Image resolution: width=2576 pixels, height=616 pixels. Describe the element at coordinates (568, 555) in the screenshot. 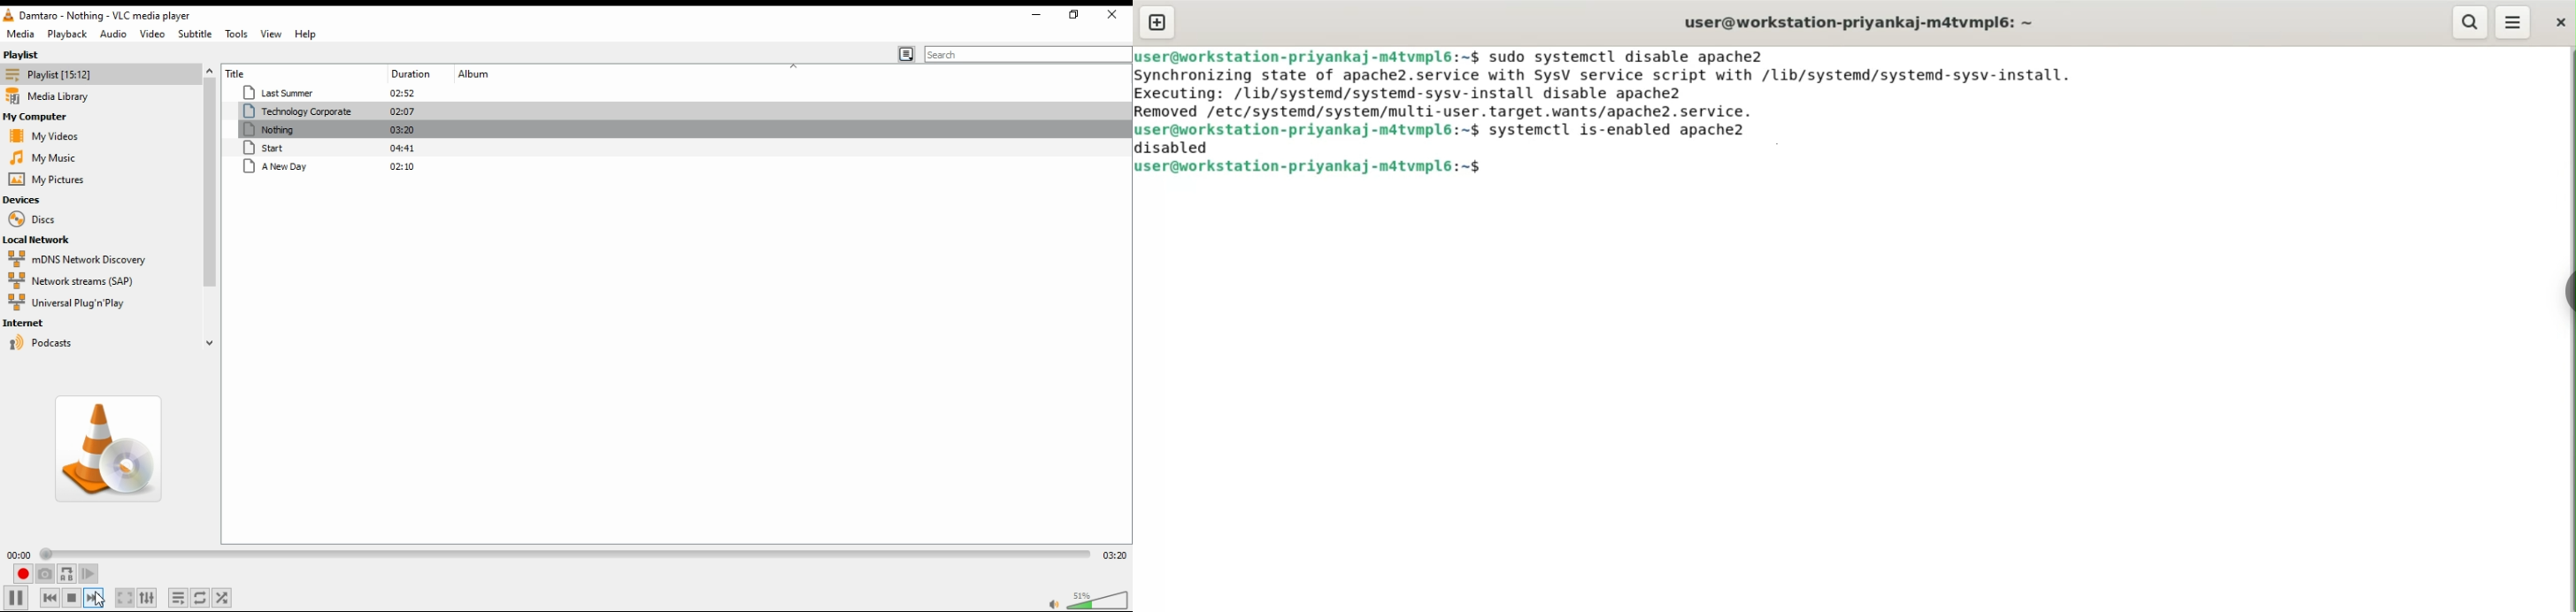

I see `seek bar` at that location.